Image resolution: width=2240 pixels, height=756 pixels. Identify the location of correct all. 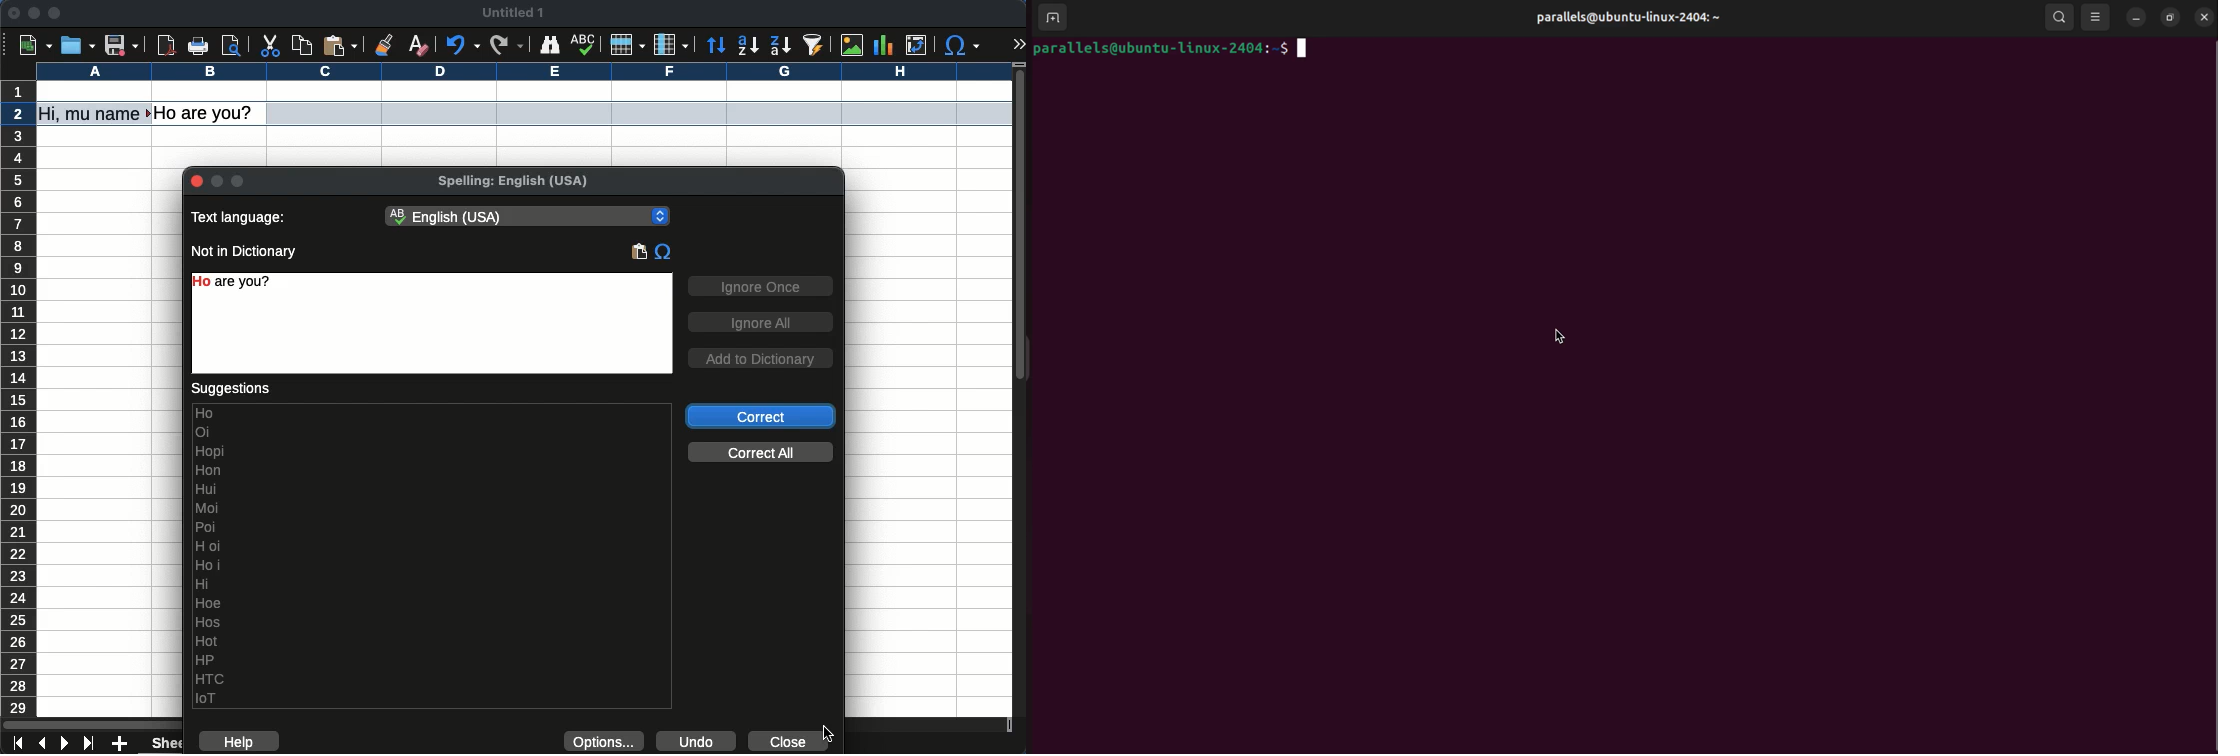
(762, 452).